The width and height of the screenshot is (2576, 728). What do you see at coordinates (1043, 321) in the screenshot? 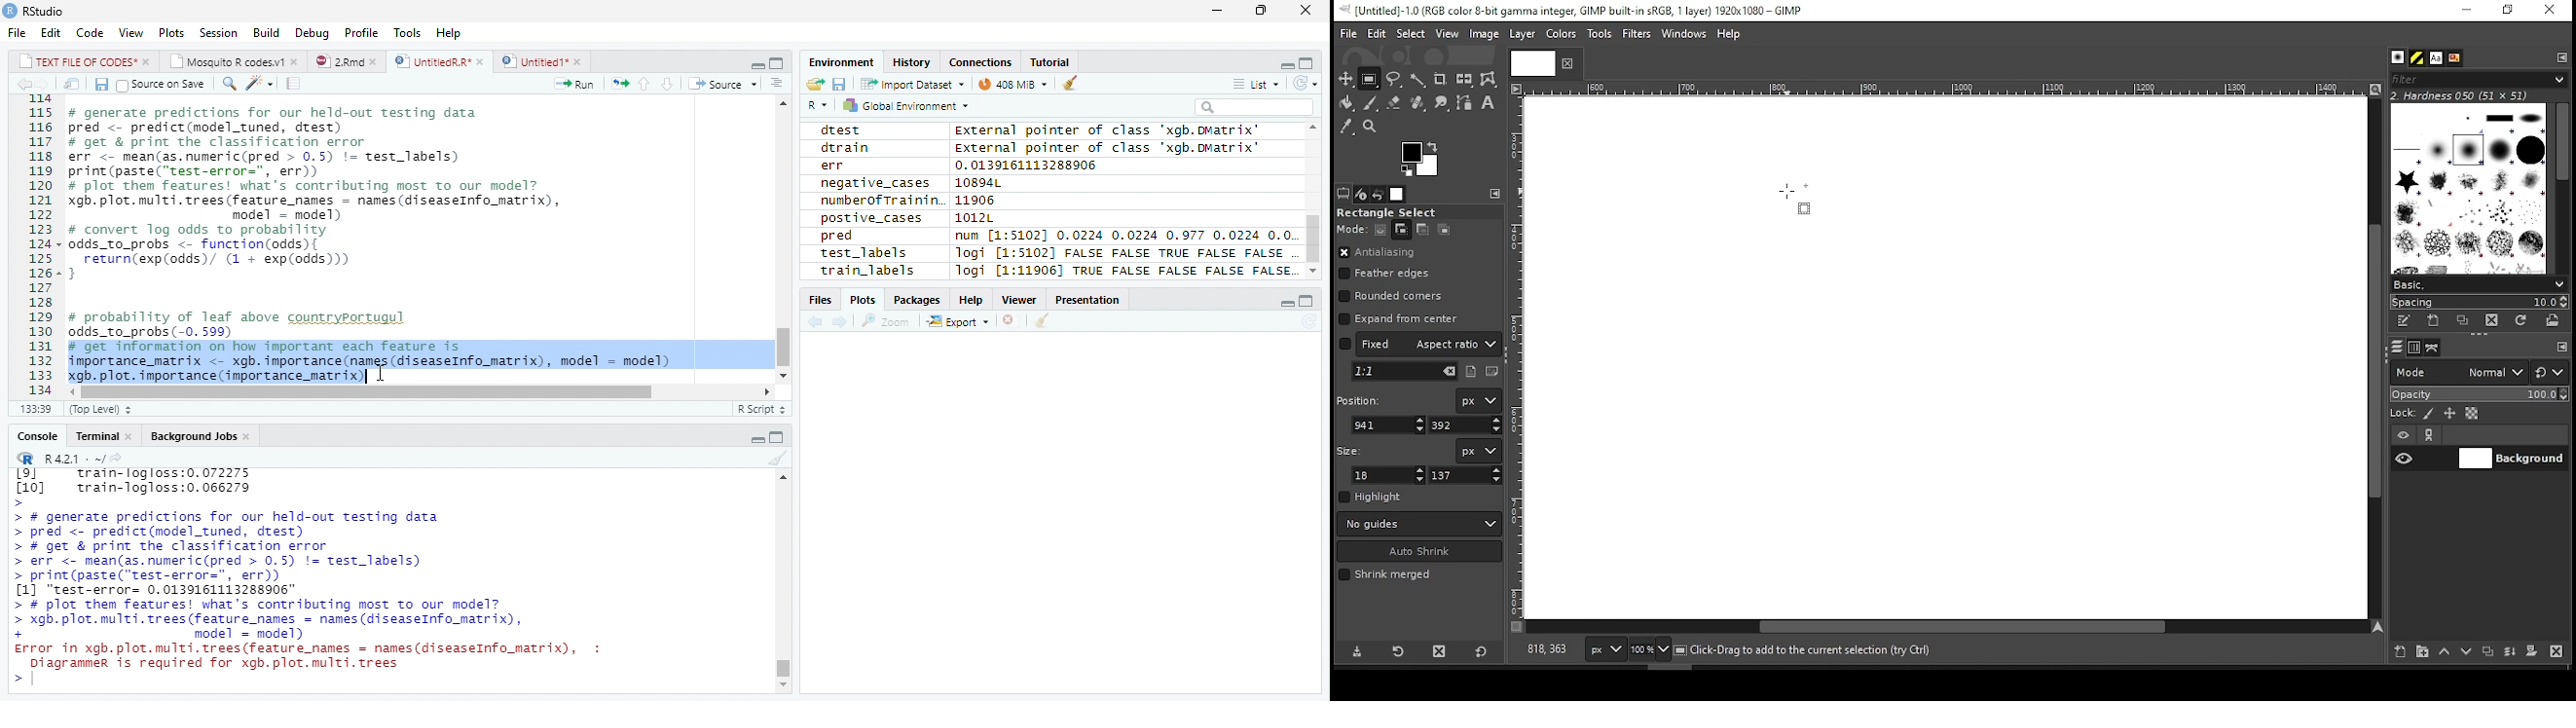
I see `Clean` at bounding box center [1043, 321].